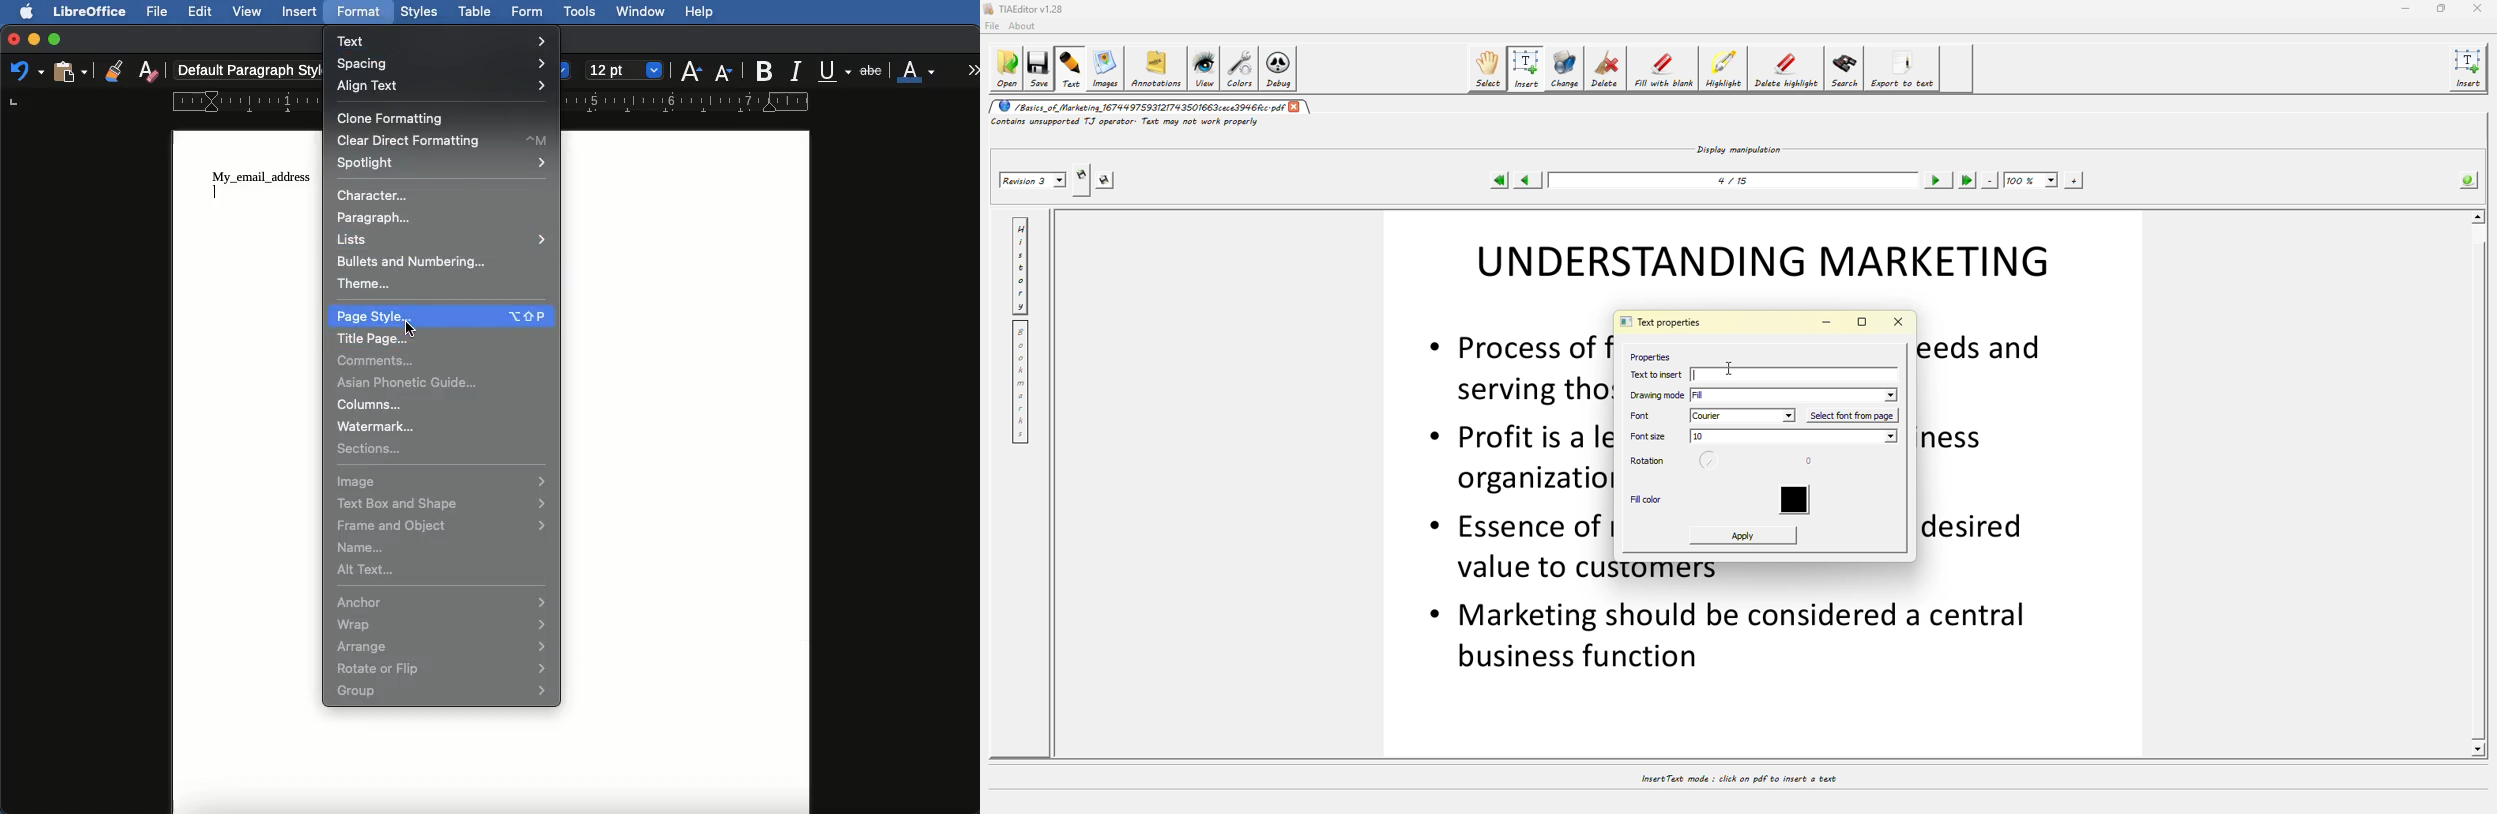 The image size is (2520, 840). I want to click on Underline, so click(836, 72).